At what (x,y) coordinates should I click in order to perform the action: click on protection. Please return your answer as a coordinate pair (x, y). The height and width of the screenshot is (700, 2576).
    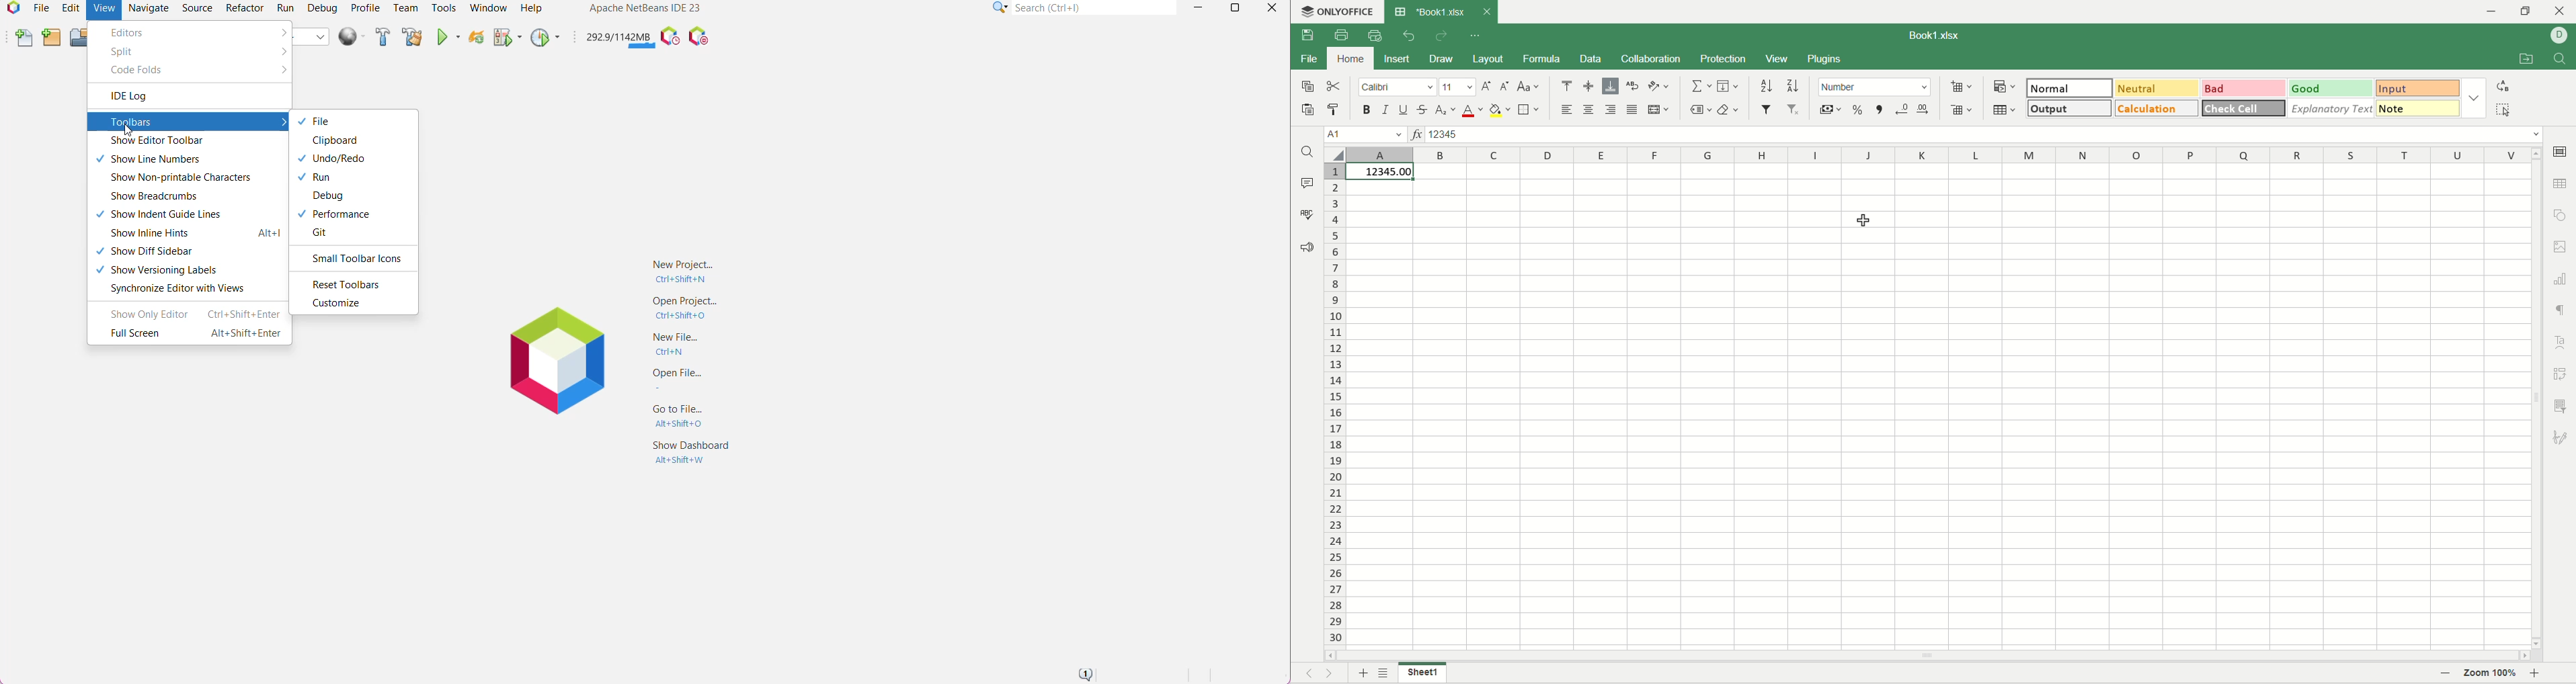
    Looking at the image, I should click on (1722, 58).